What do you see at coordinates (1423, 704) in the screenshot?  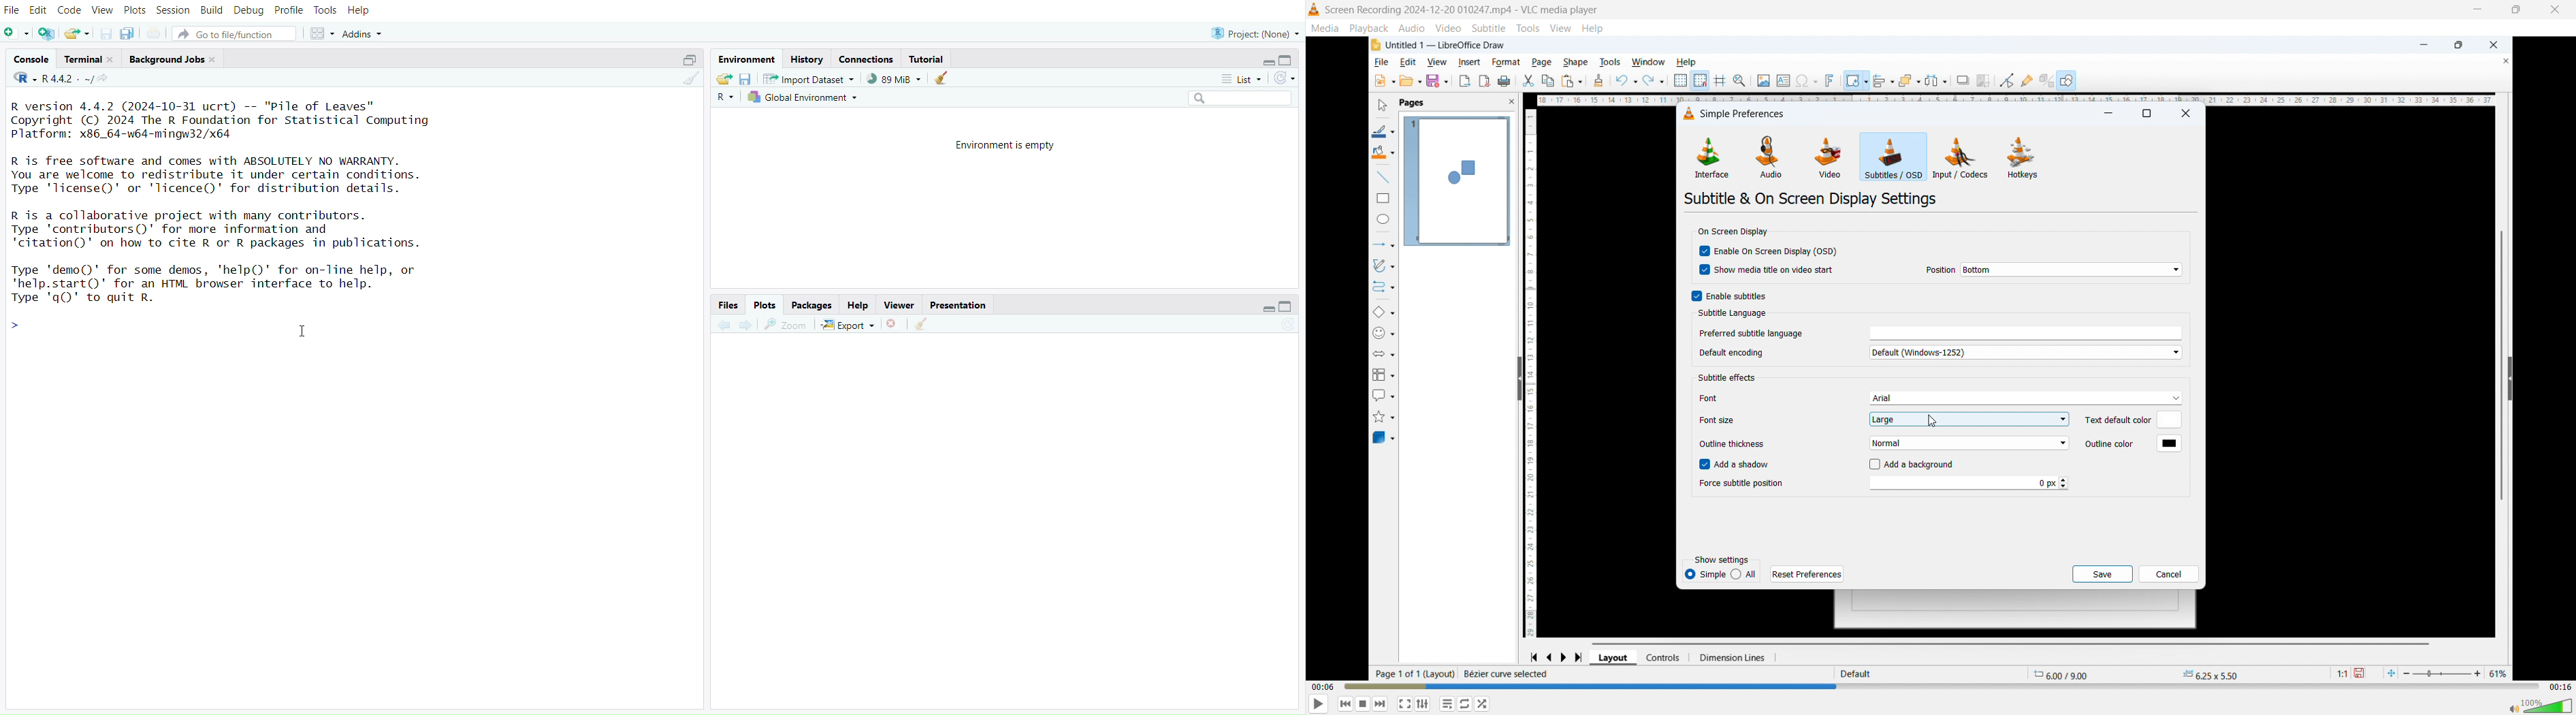 I see `Toggle playlist ` at bounding box center [1423, 704].